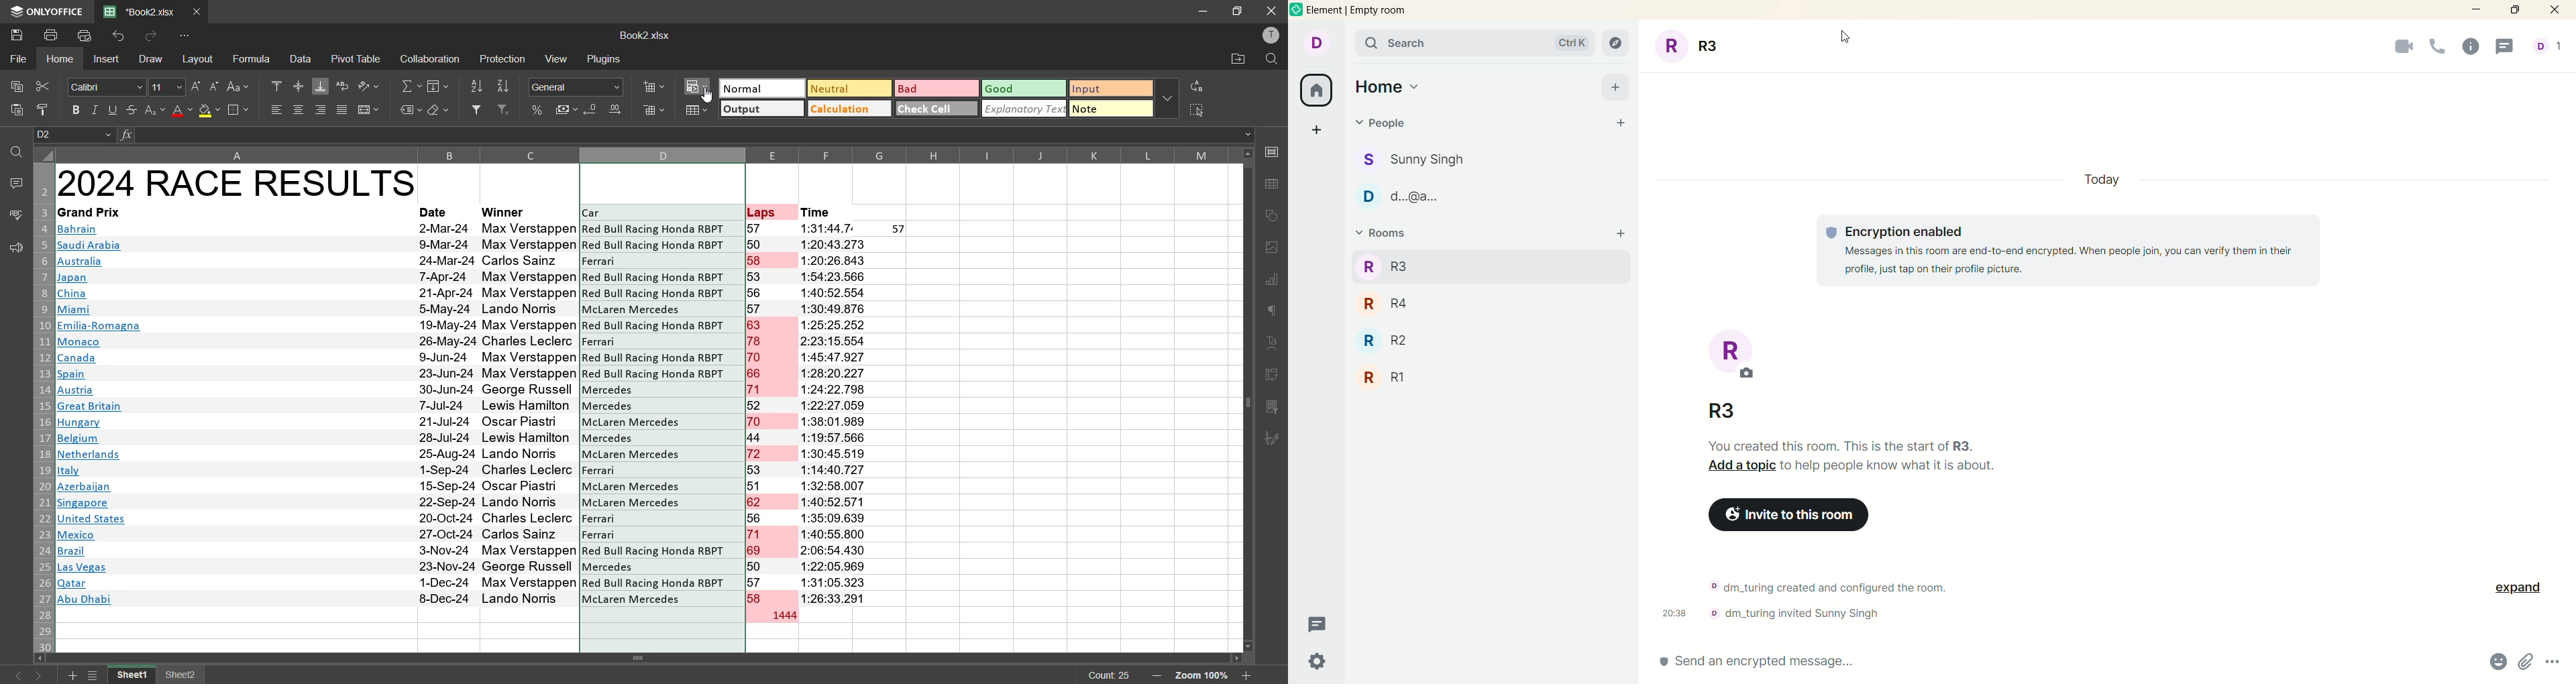 This screenshot has width=2576, height=700. What do you see at coordinates (1273, 344) in the screenshot?
I see `text` at bounding box center [1273, 344].